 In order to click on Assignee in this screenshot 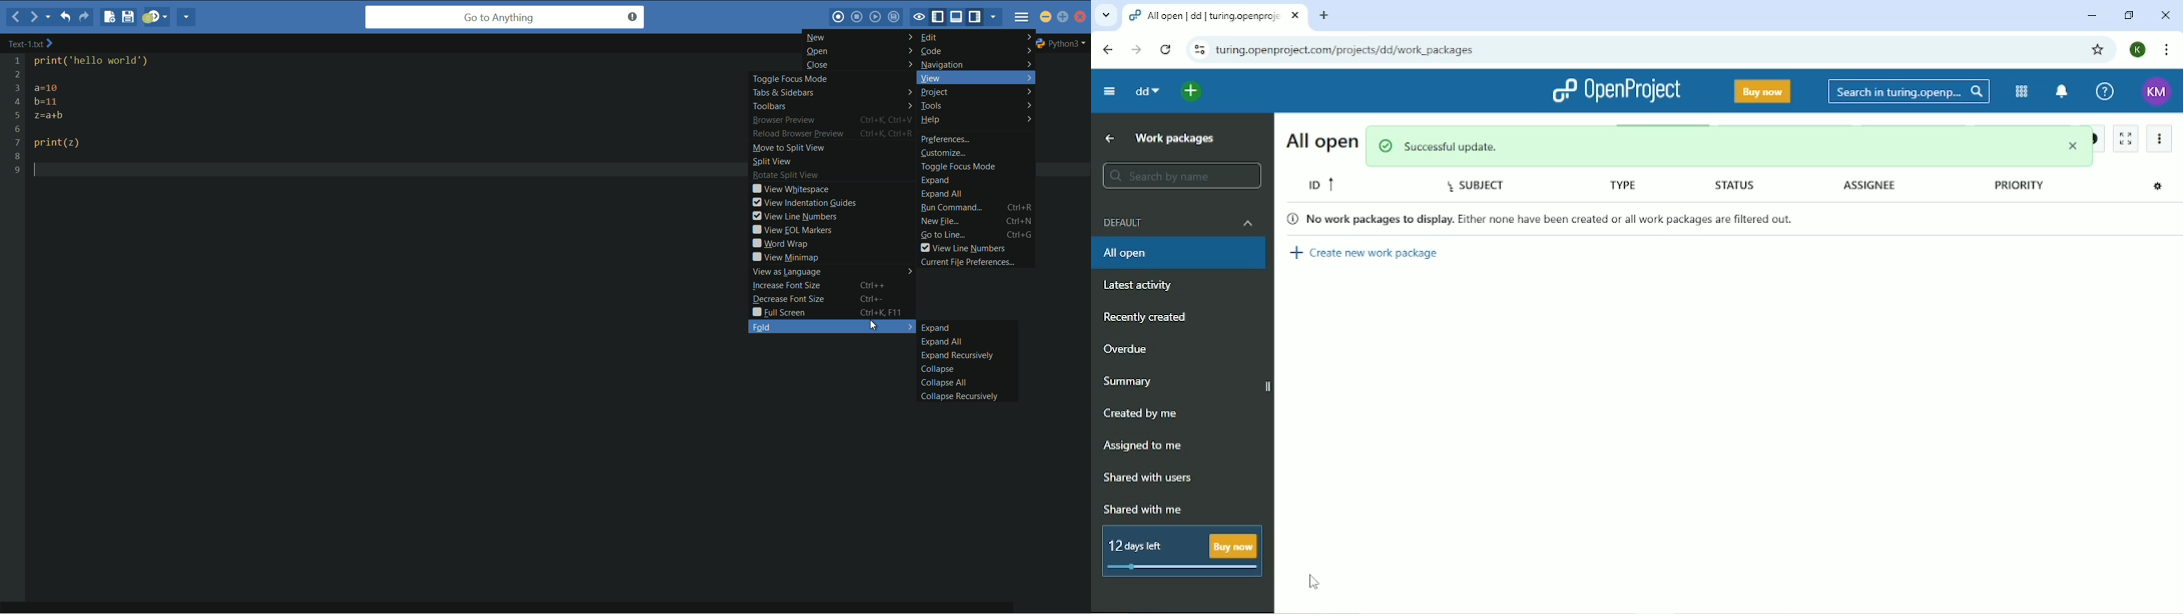, I will do `click(1868, 188)`.